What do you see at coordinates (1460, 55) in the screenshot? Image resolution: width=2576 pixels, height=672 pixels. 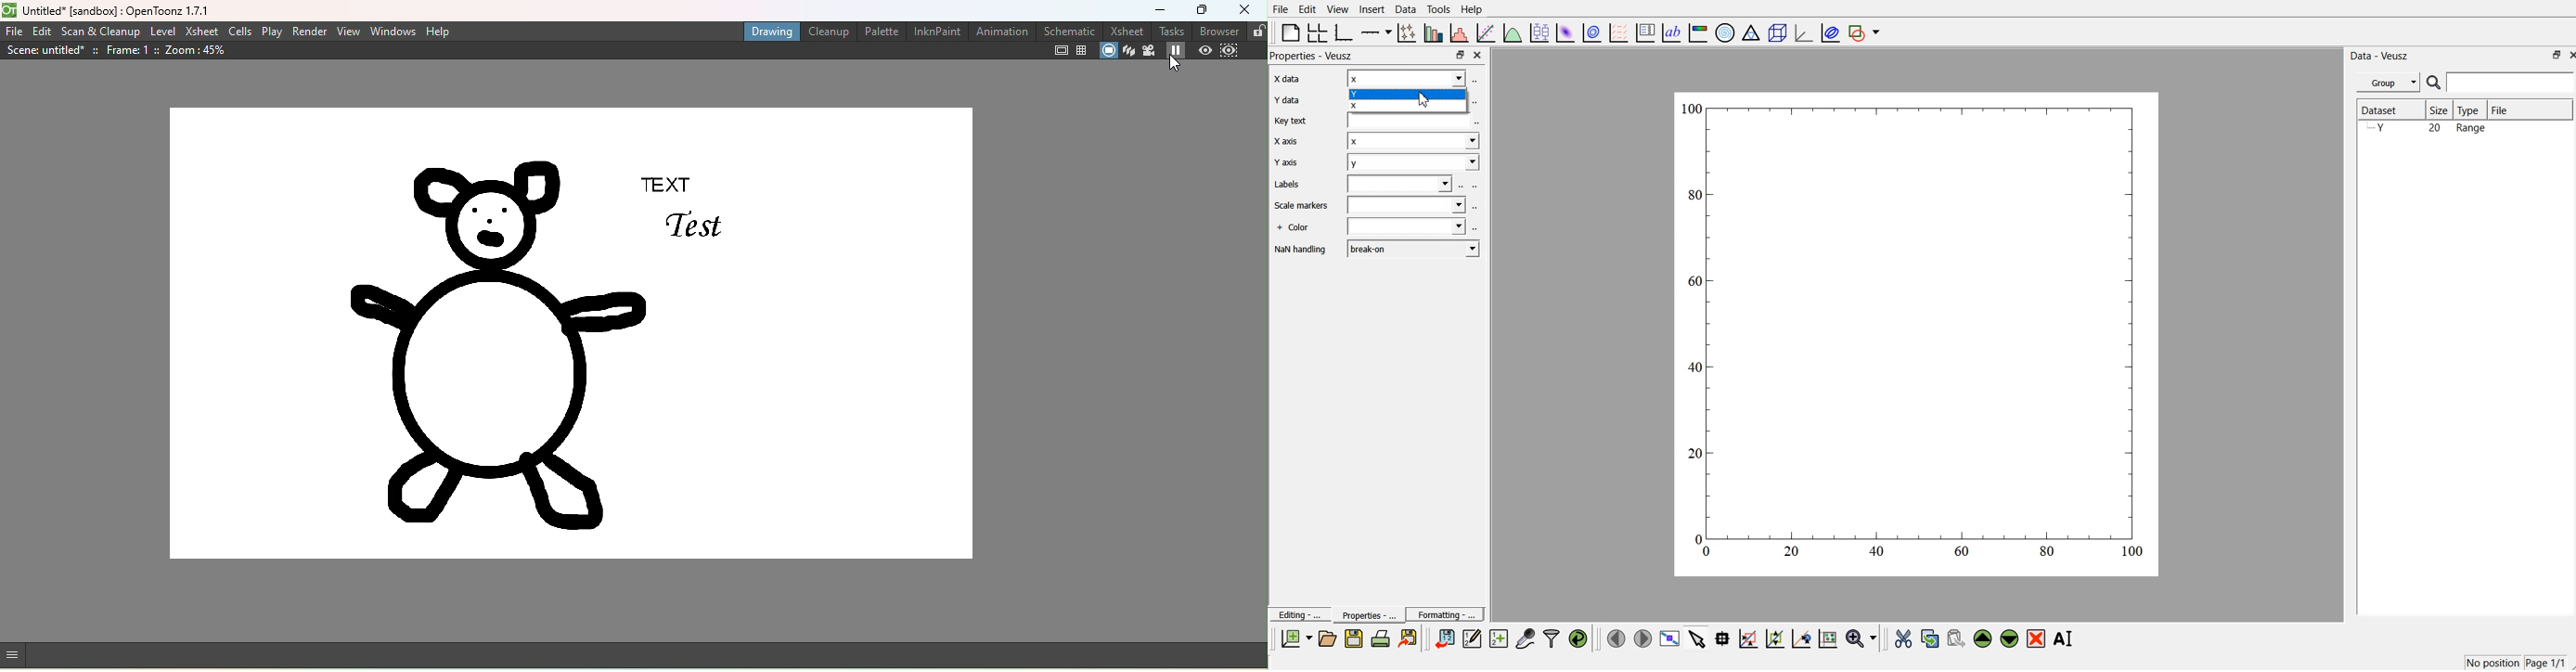 I see `Min/Max` at bounding box center [1460, 55].